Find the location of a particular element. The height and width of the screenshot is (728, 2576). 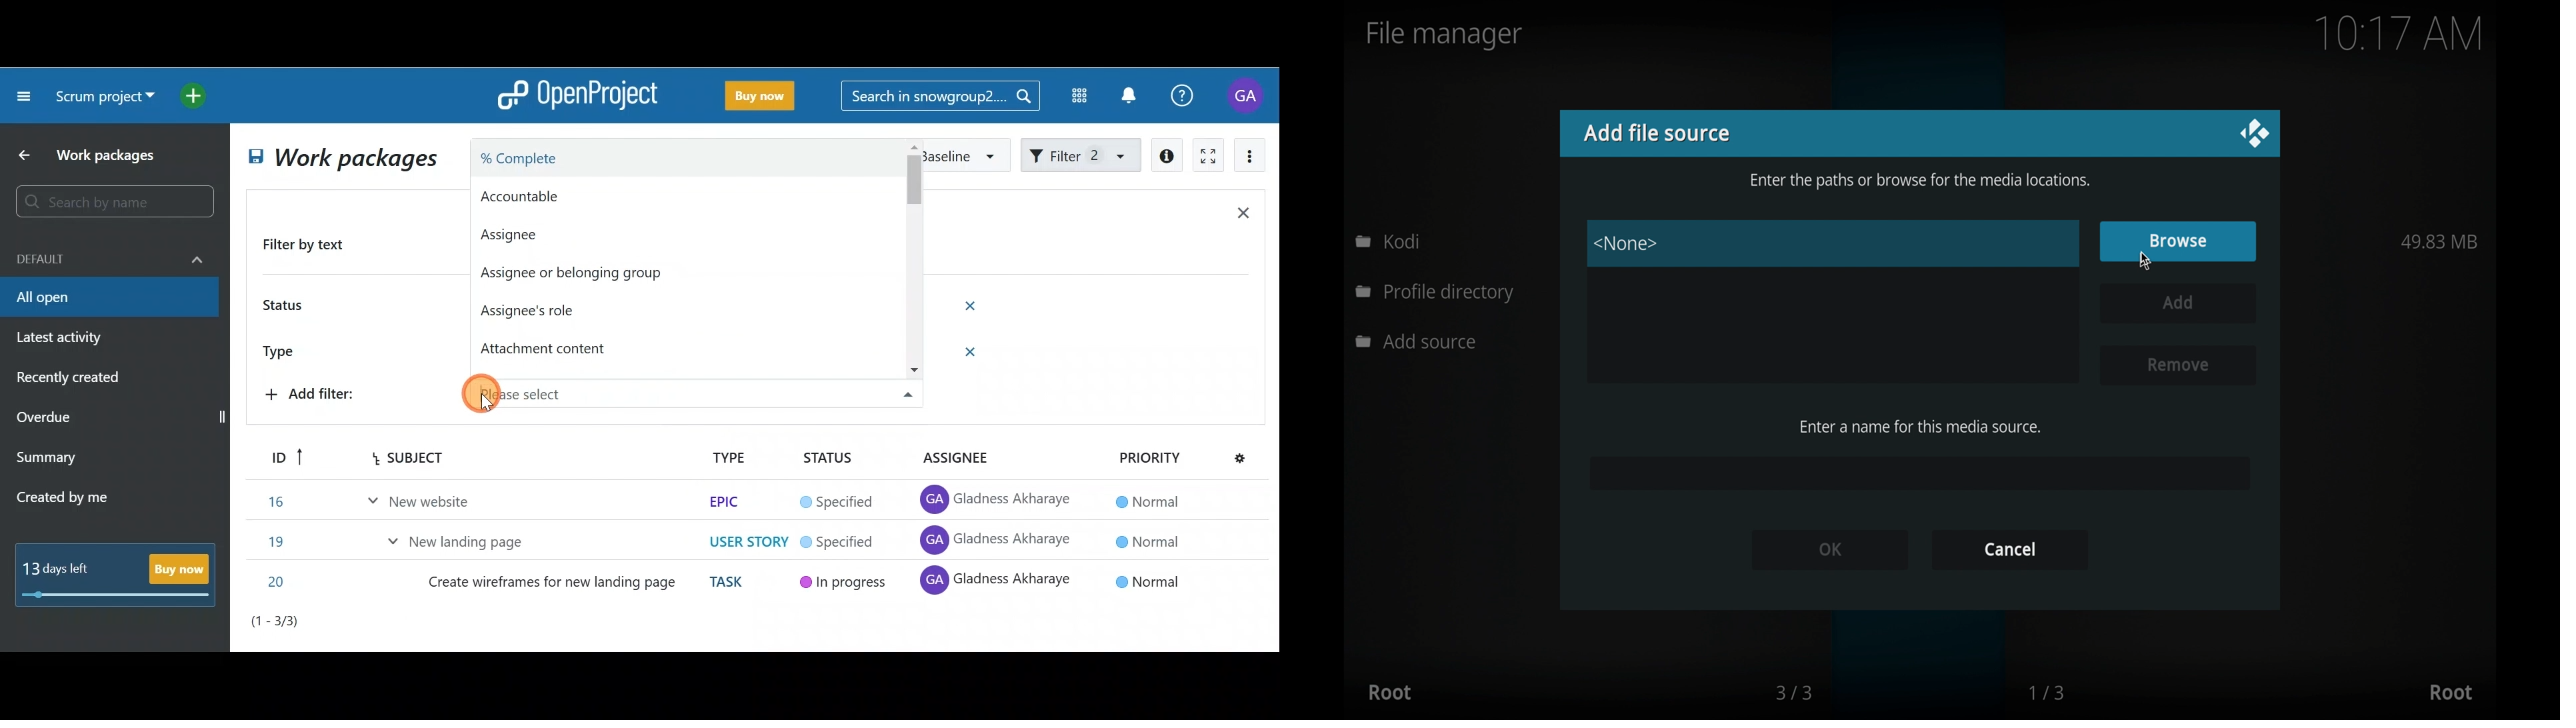

Recently created is located at coordinates (71, 380).